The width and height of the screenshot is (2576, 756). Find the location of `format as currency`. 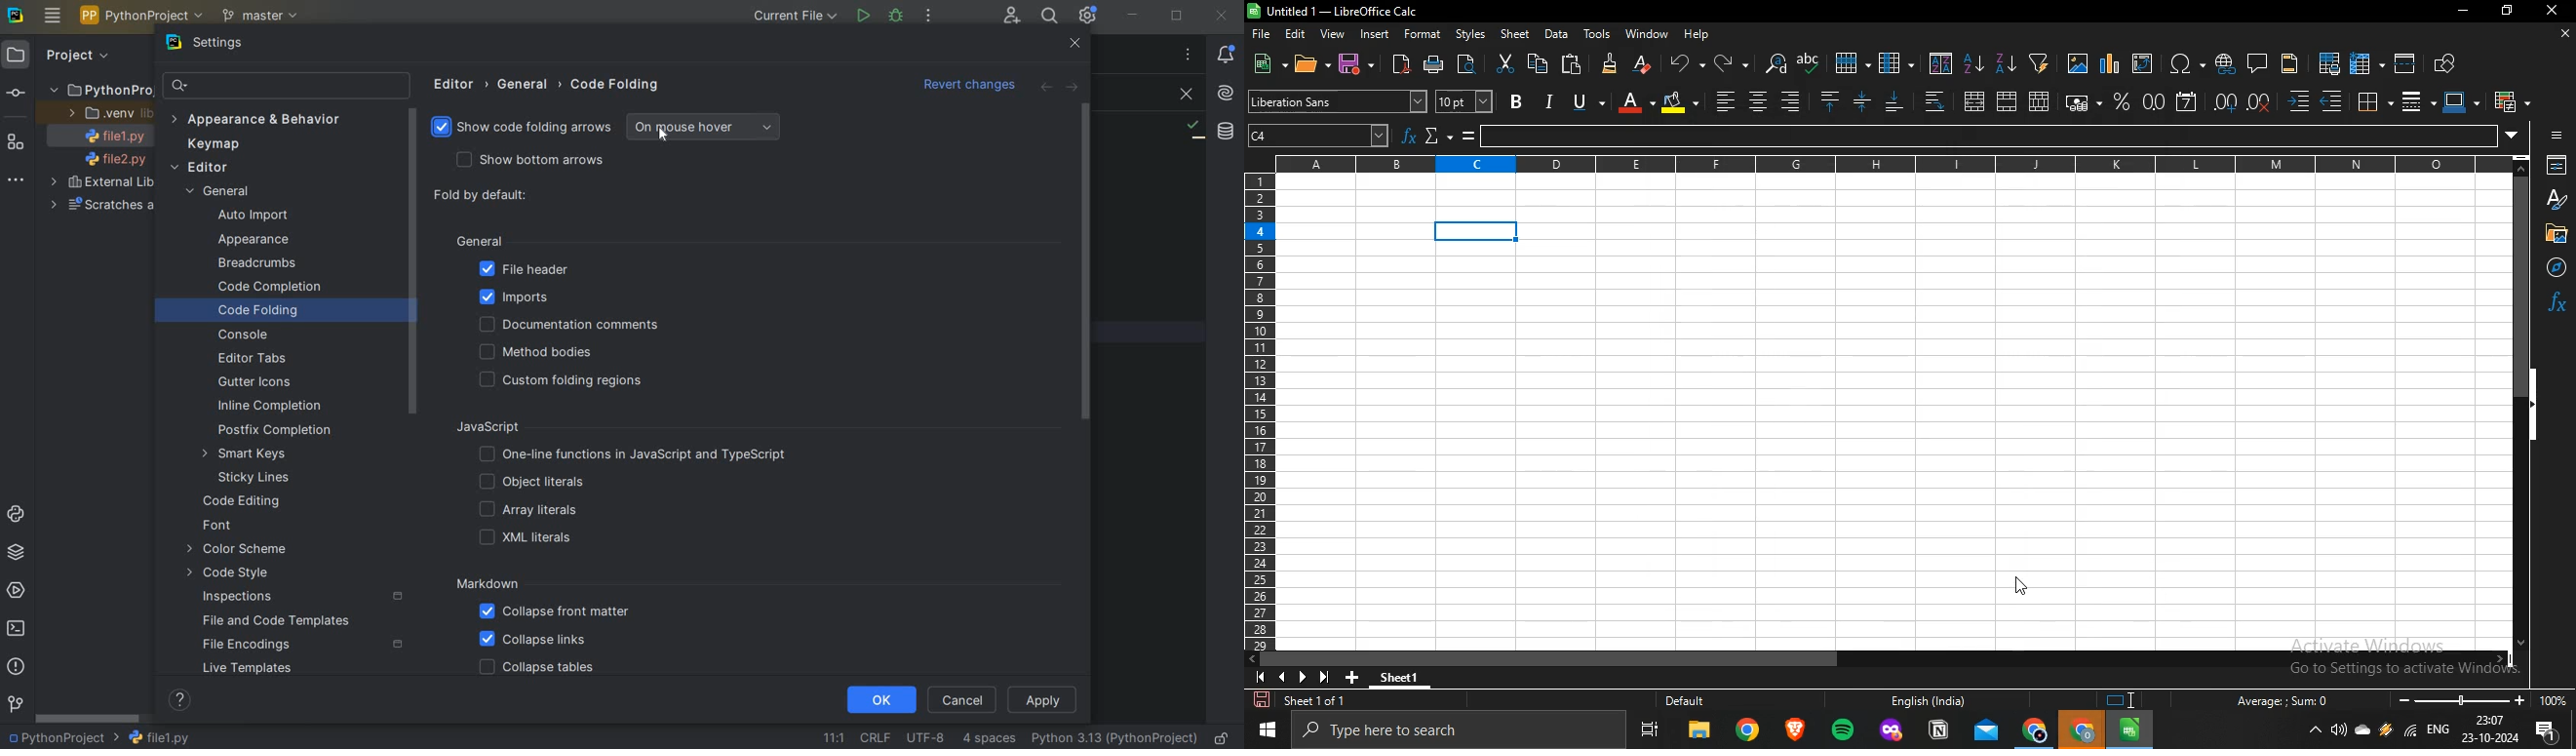

format as currency is located at coordinates (2078, 101).